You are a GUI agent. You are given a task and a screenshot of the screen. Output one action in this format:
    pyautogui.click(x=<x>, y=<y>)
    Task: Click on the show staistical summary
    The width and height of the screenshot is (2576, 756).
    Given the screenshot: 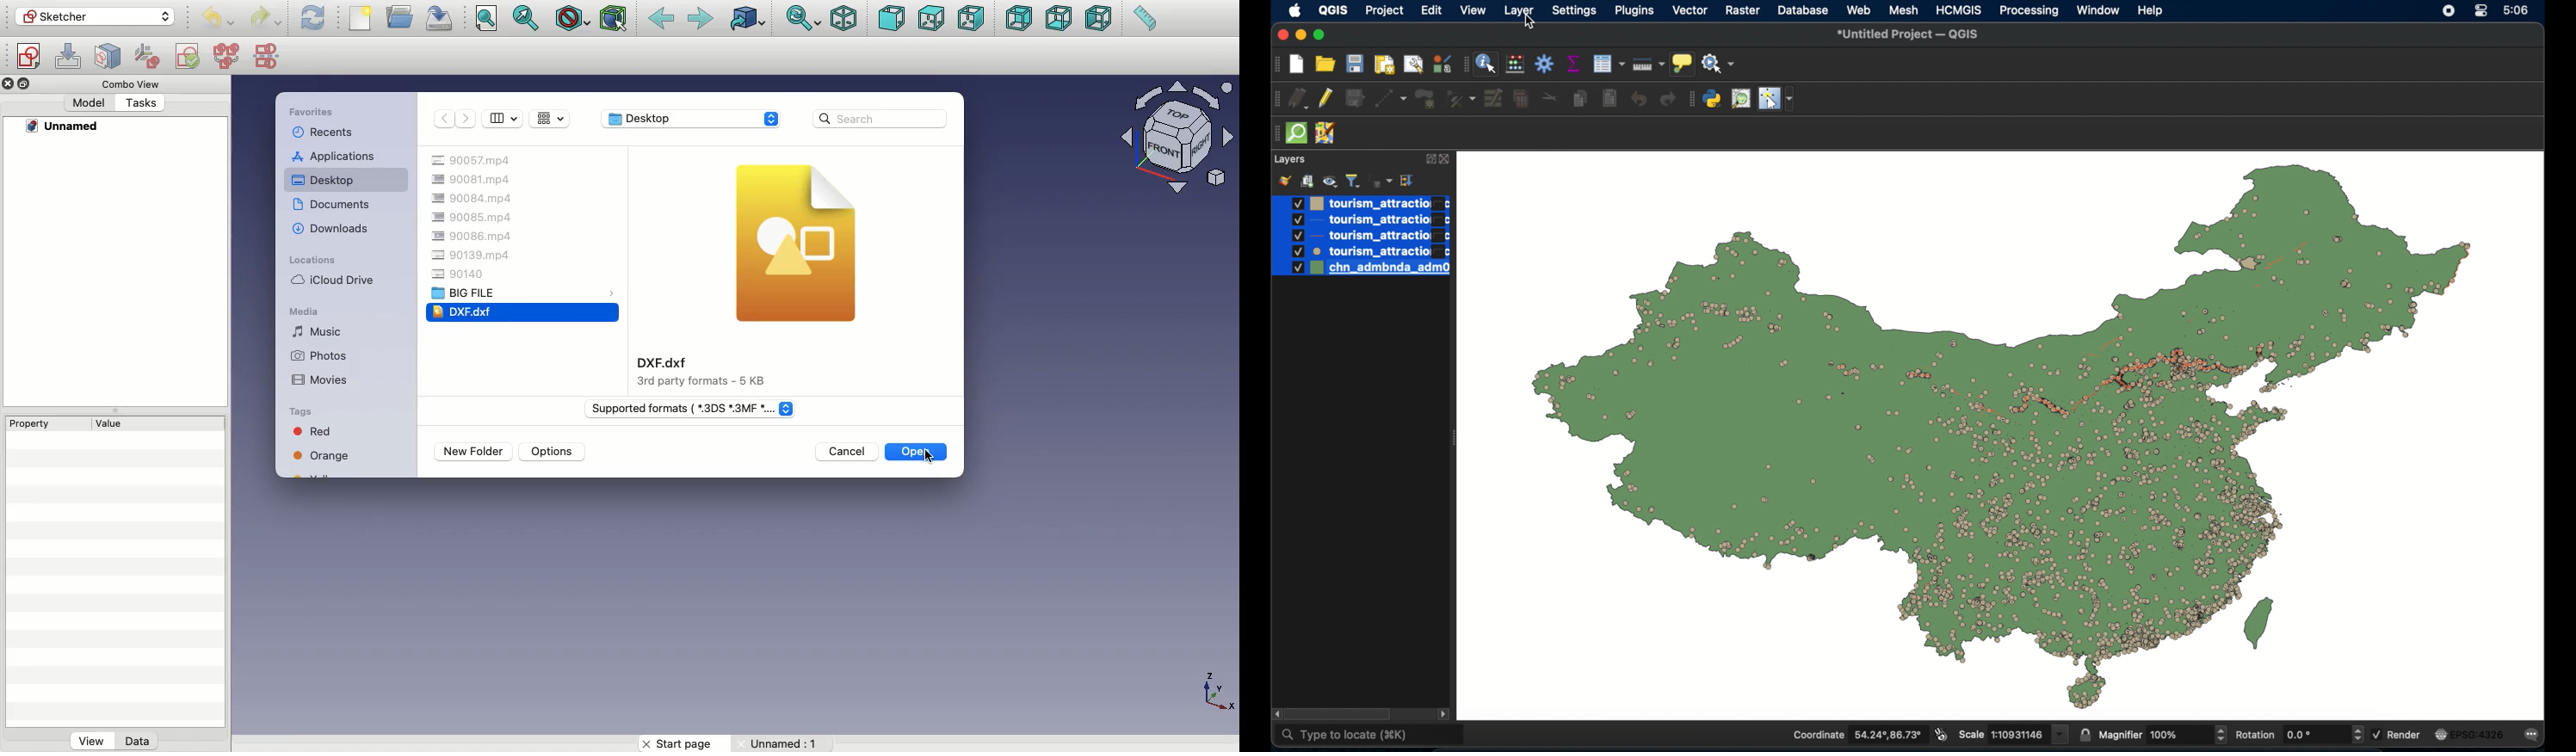 What is the action you would take?
    pyautogui.click(x=1574, y=63)
    